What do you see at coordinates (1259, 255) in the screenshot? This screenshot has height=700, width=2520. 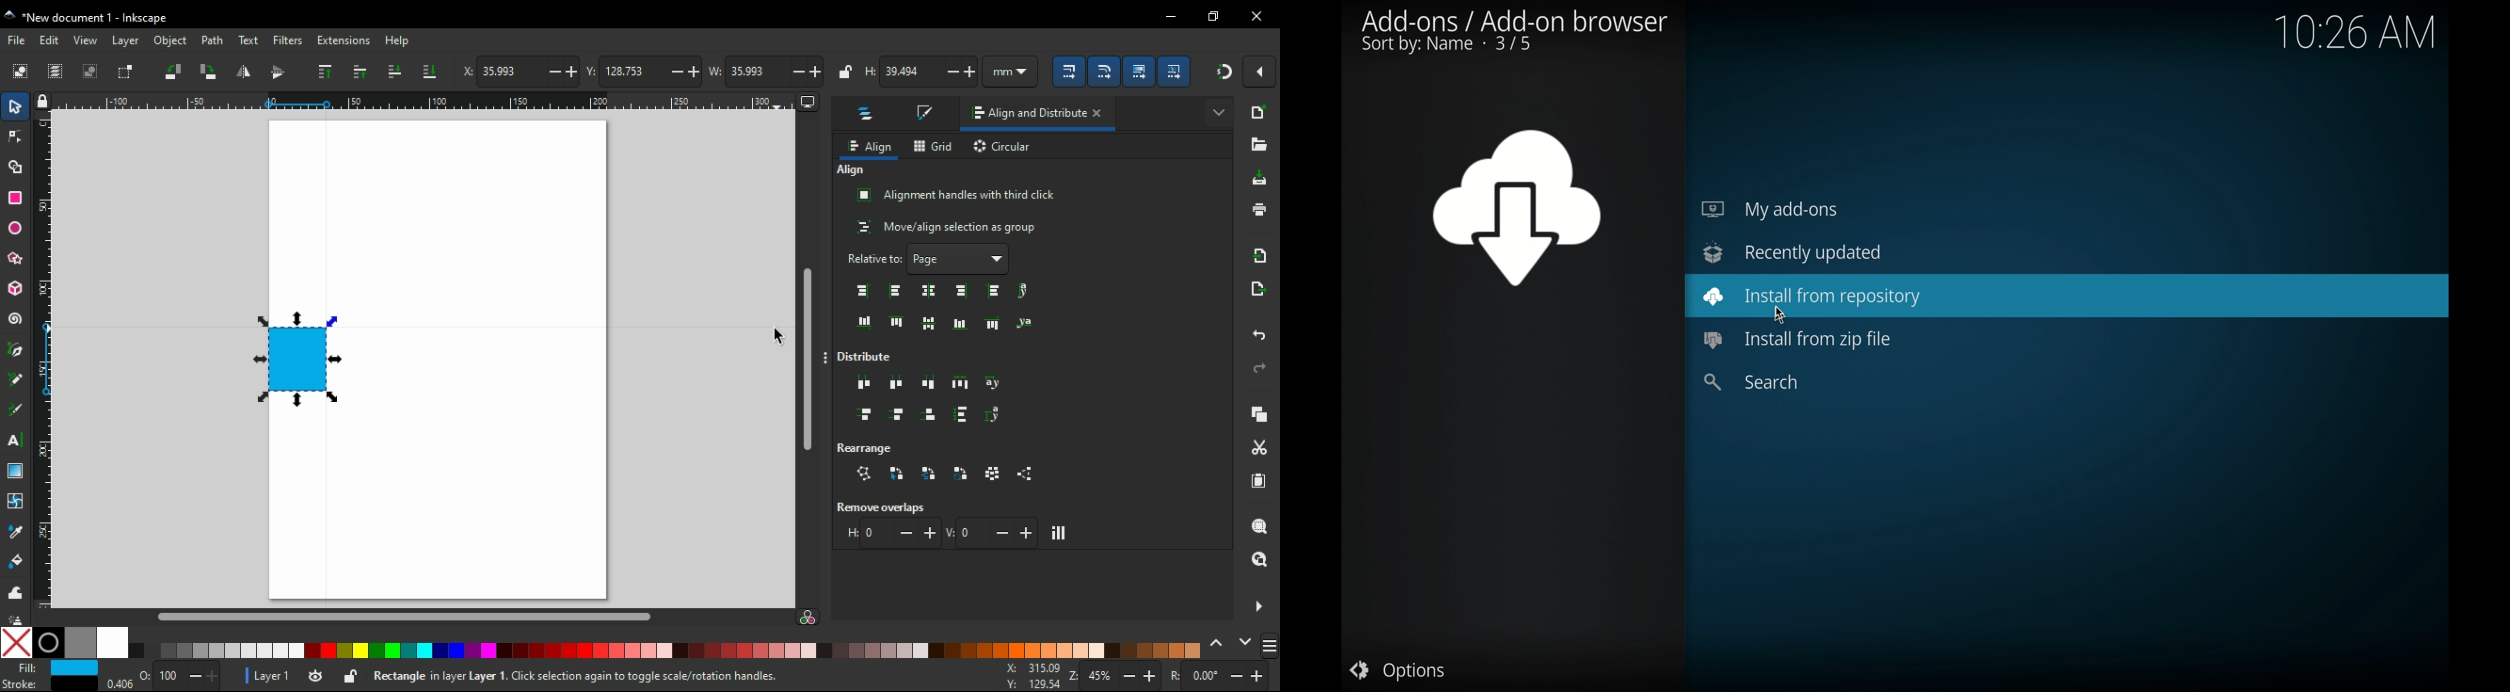 I see `import` at bounding box center [1259, 255].